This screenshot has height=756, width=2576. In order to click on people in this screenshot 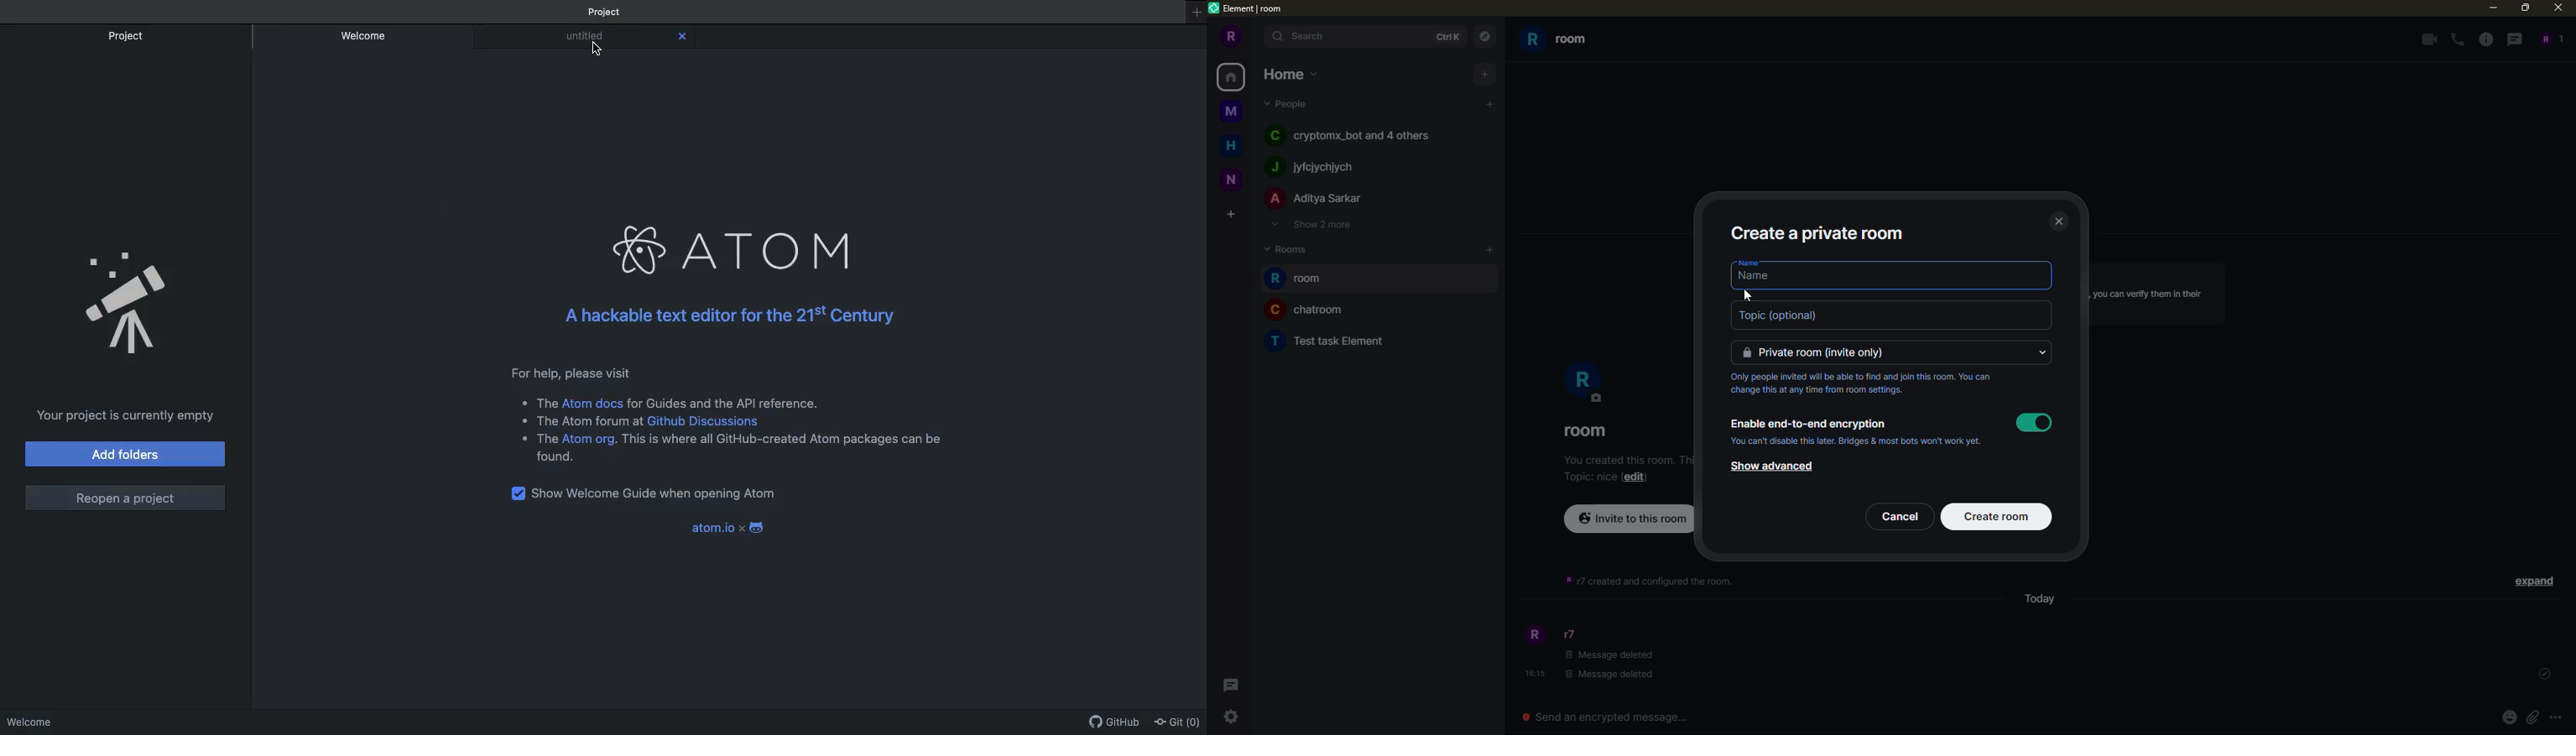, I will do `click(2552, 37)`.